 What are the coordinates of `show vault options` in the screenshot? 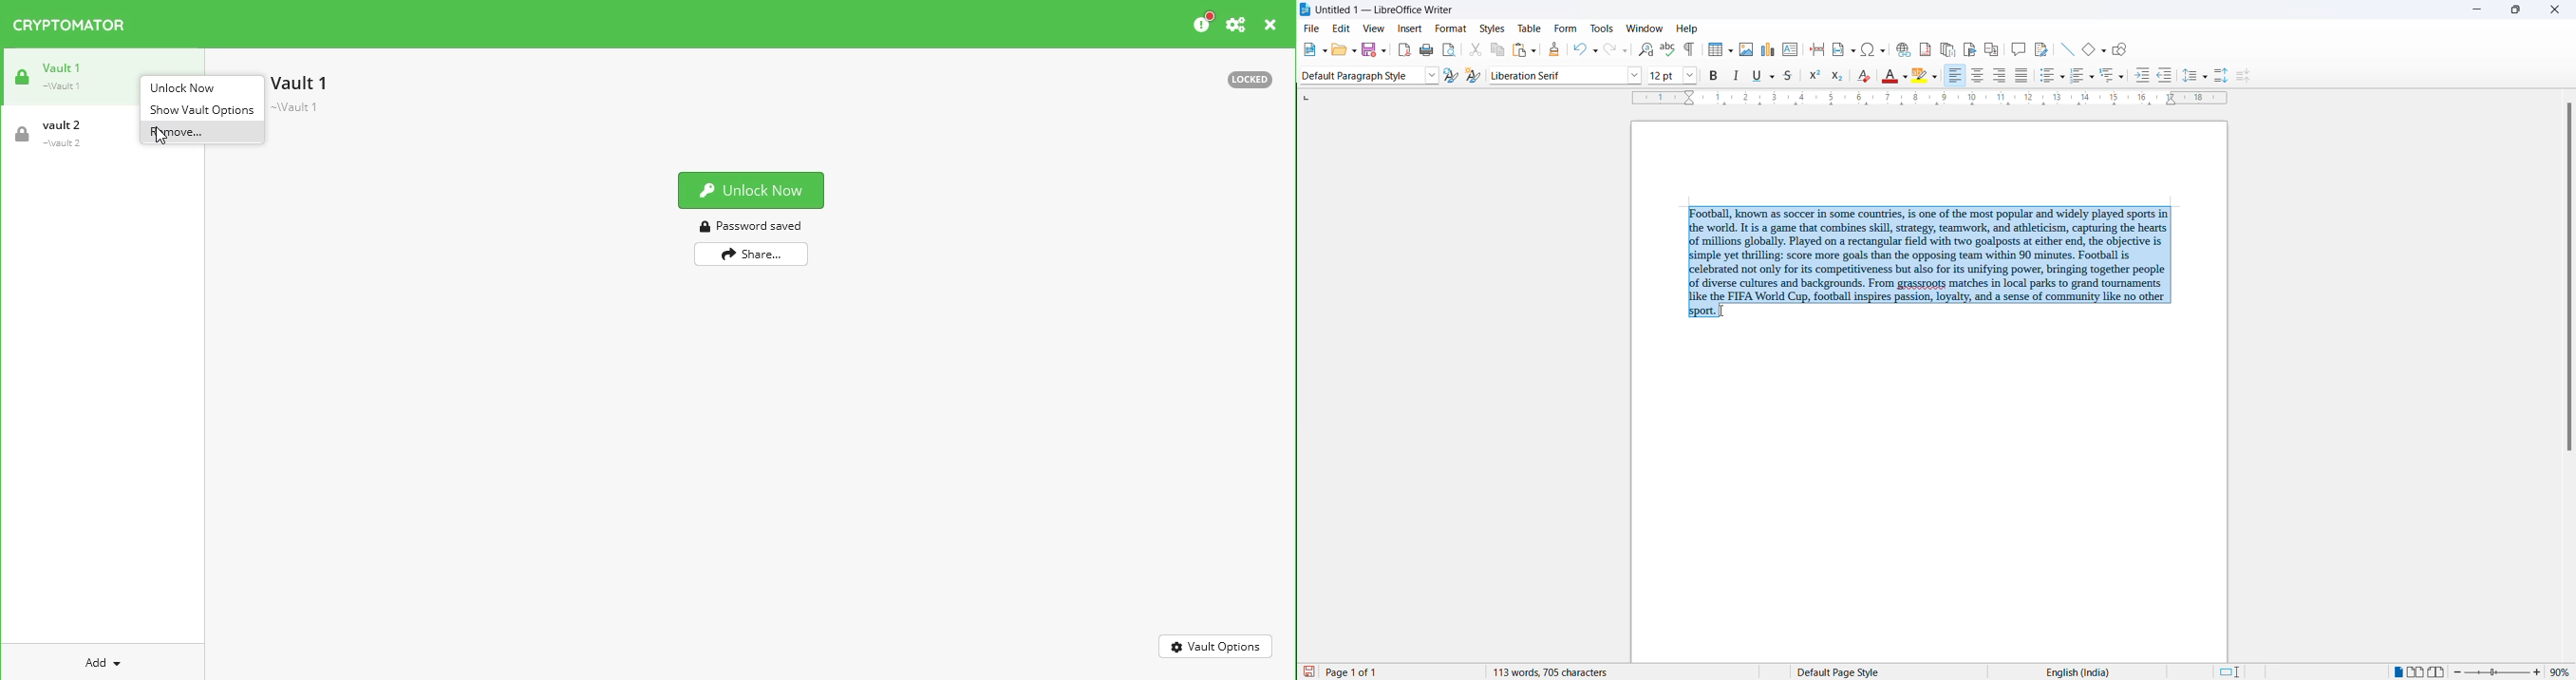 It's located at (201, 109).